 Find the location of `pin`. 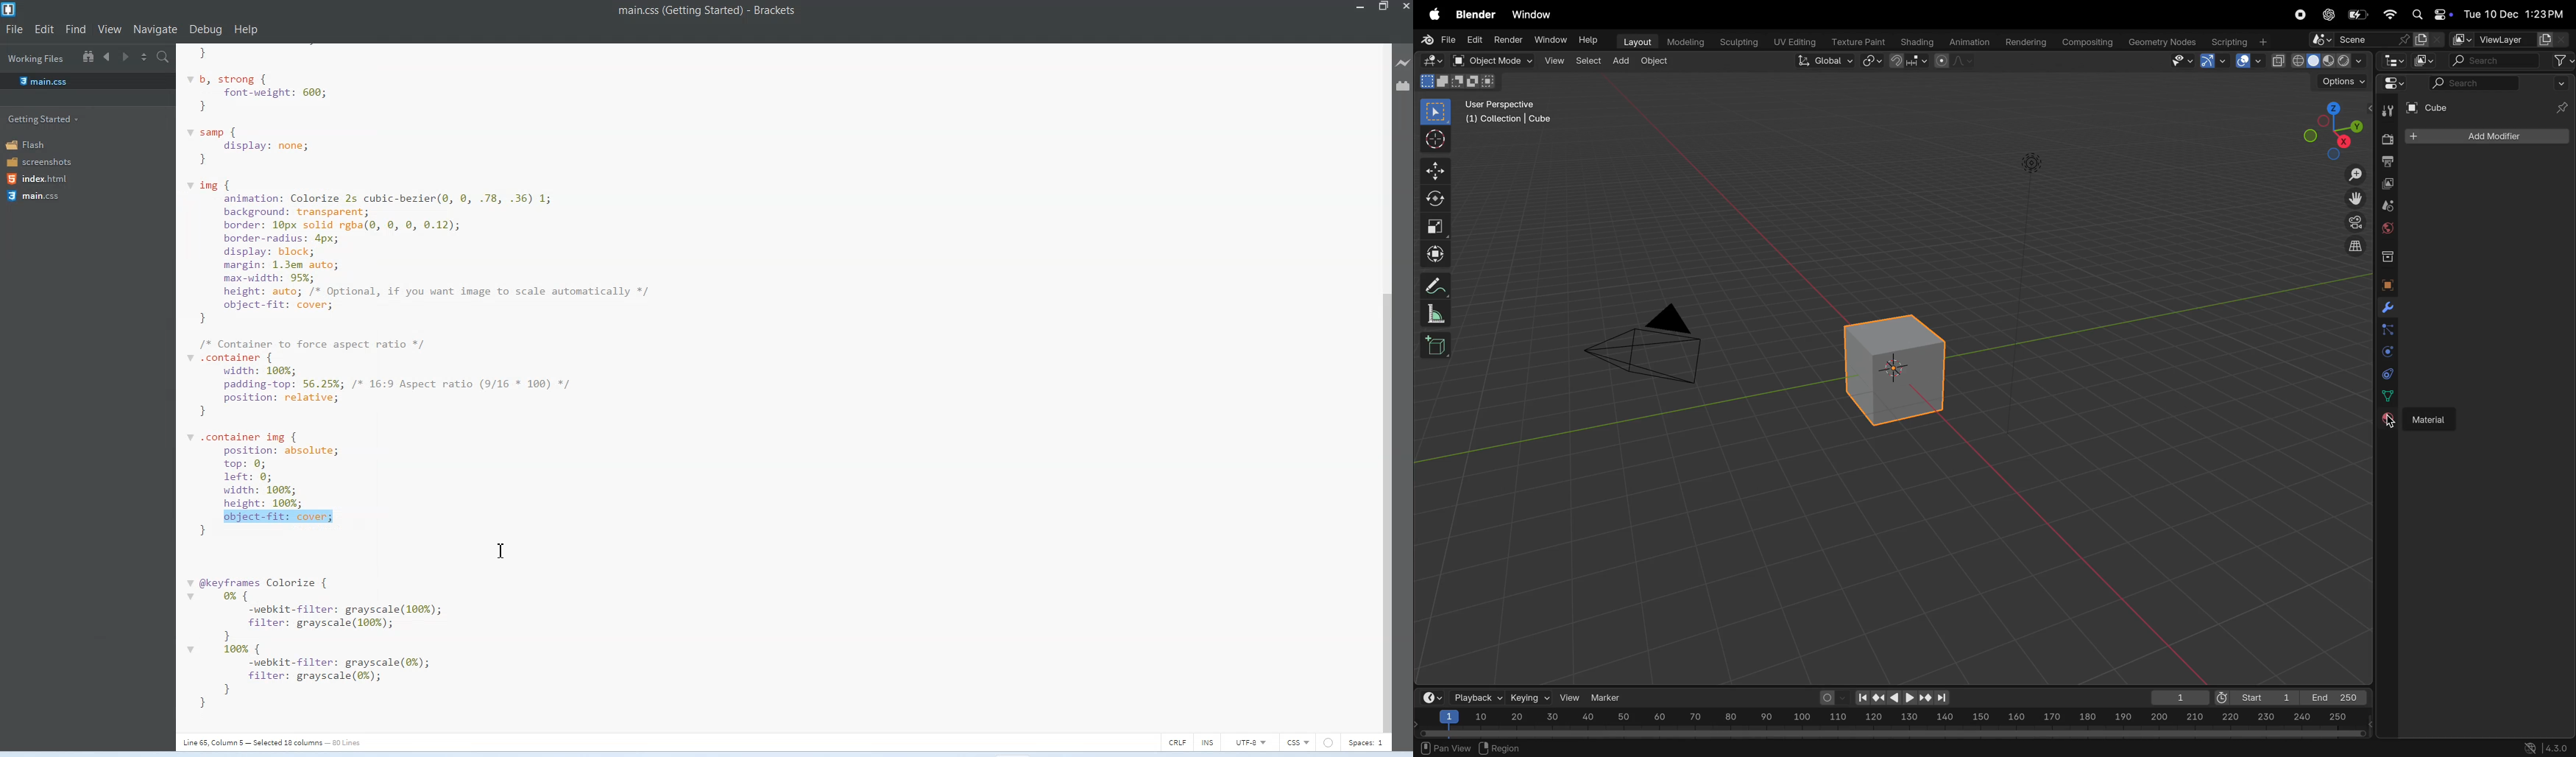

pin is located at coordinates (2560, 97).